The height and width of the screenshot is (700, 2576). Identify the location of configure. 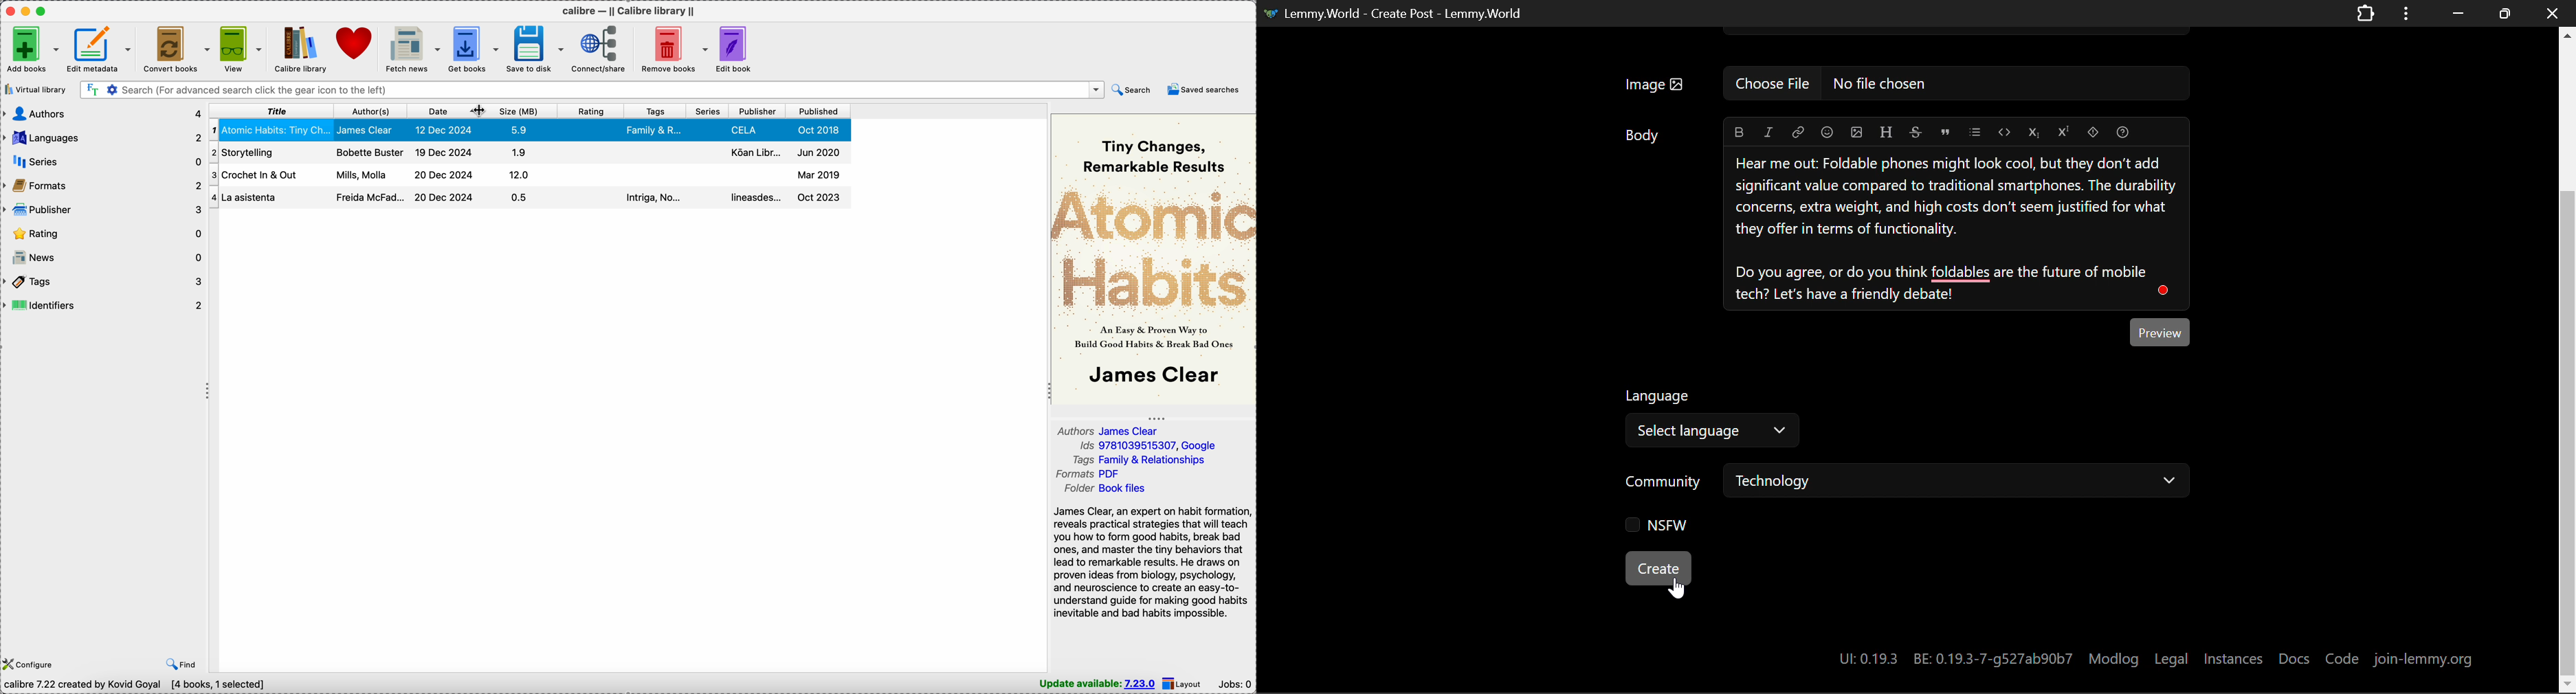
(30, 663).